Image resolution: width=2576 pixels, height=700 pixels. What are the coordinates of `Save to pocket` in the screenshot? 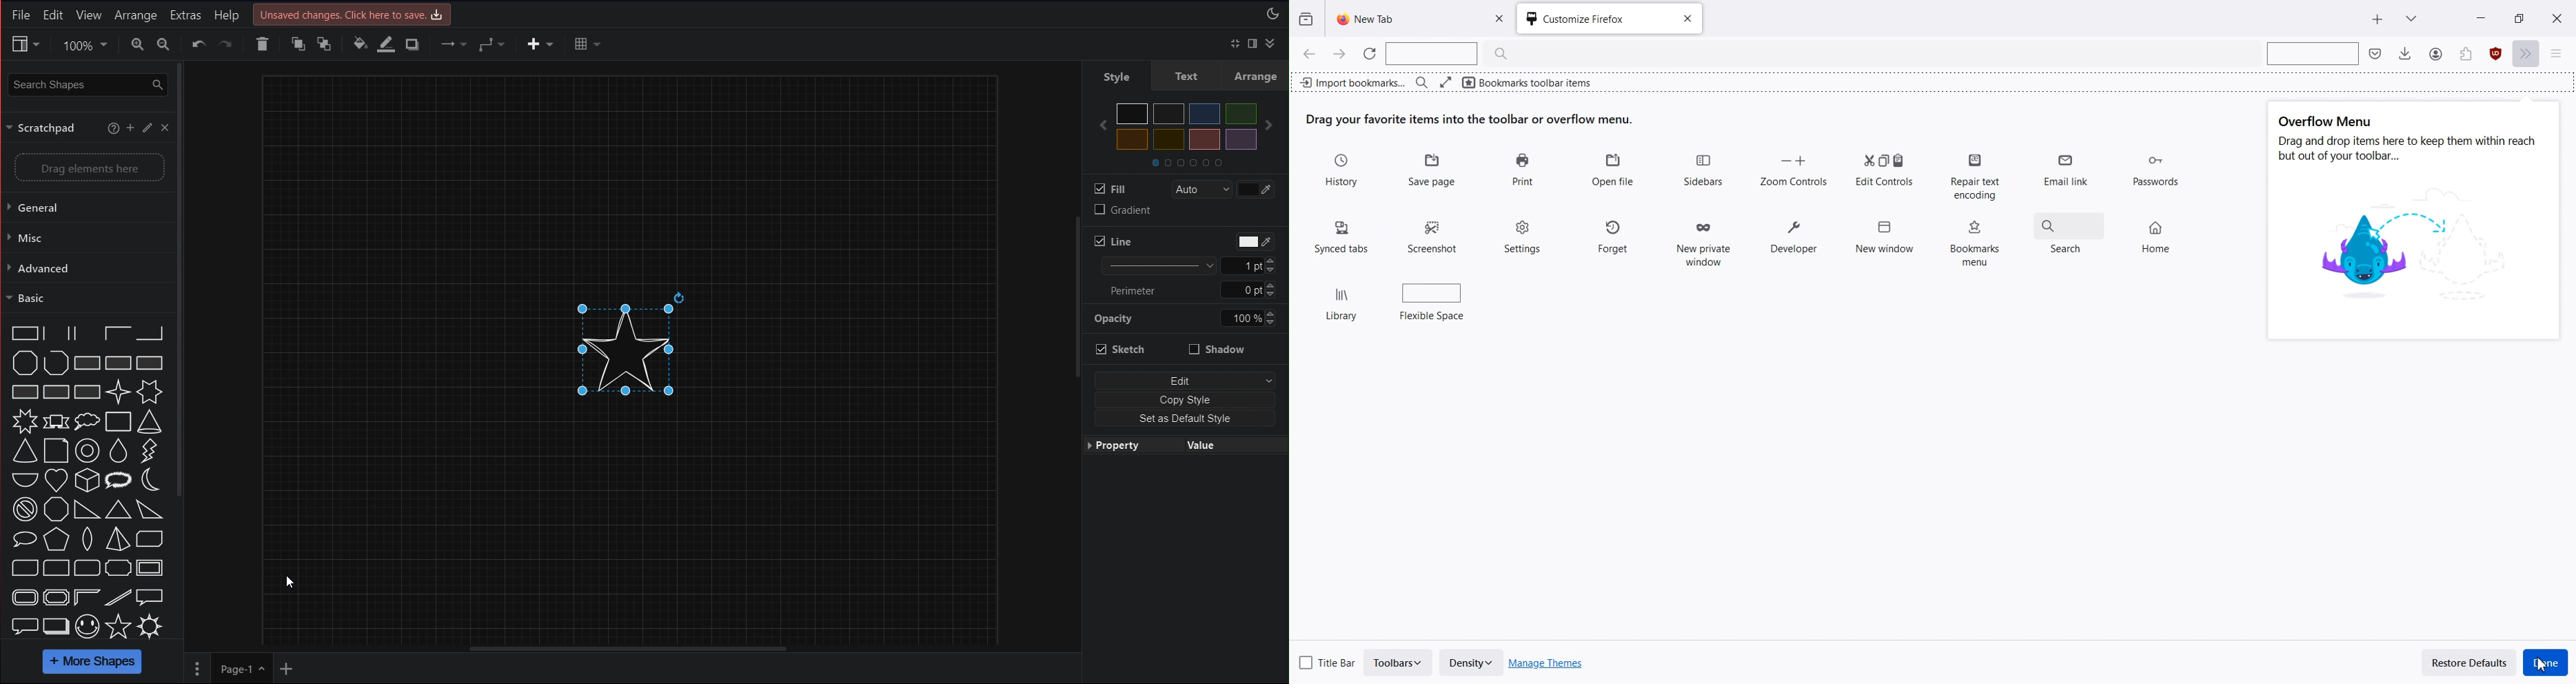 It's located at (2376, 53).